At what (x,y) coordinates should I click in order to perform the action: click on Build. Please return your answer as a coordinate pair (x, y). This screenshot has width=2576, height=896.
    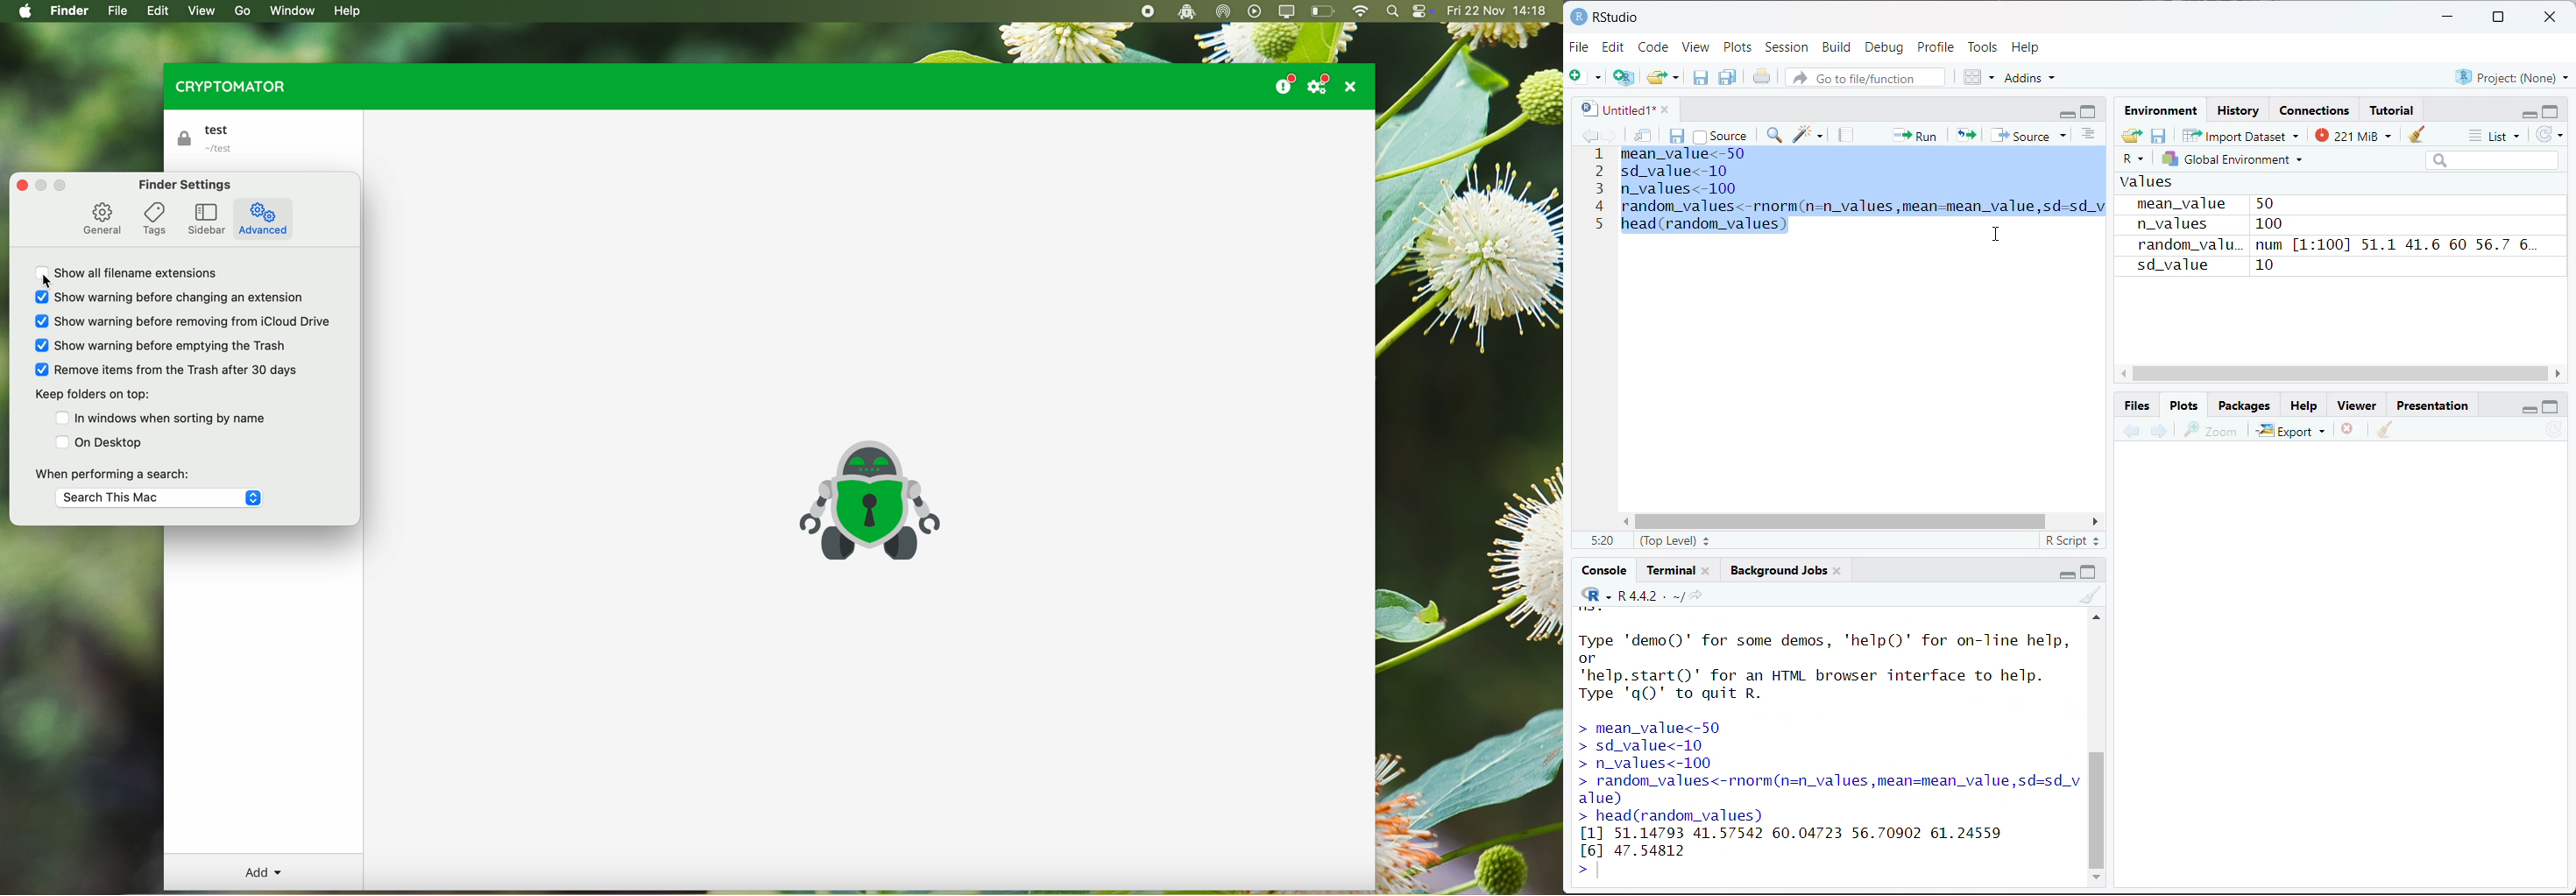
    Looking at the image, I should click on (1839, 47).